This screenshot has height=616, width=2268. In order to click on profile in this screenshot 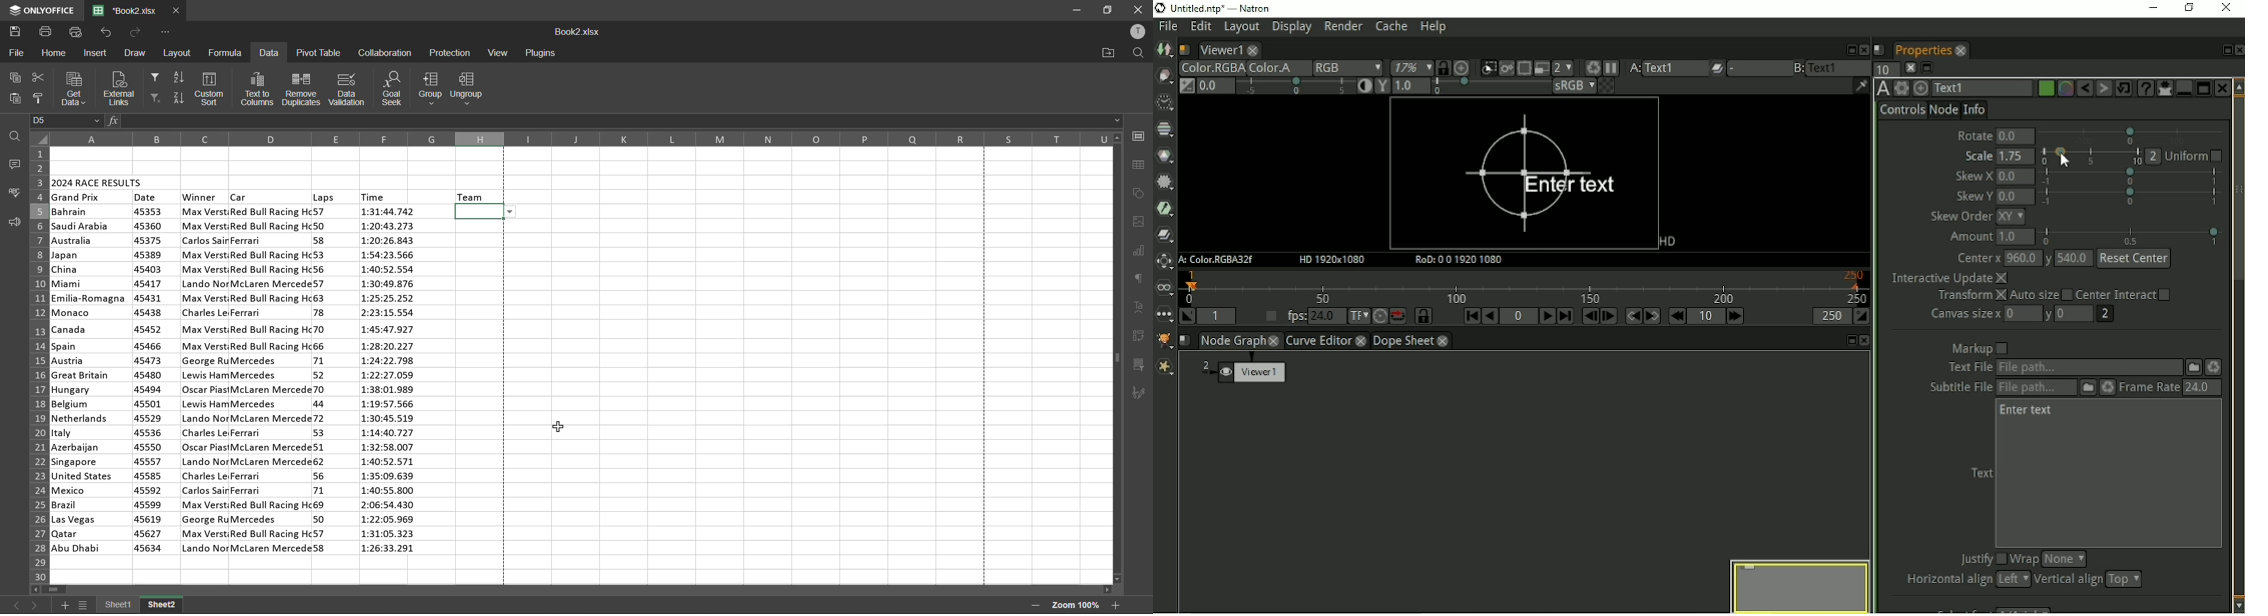, I will do `click(1137, 34)`.